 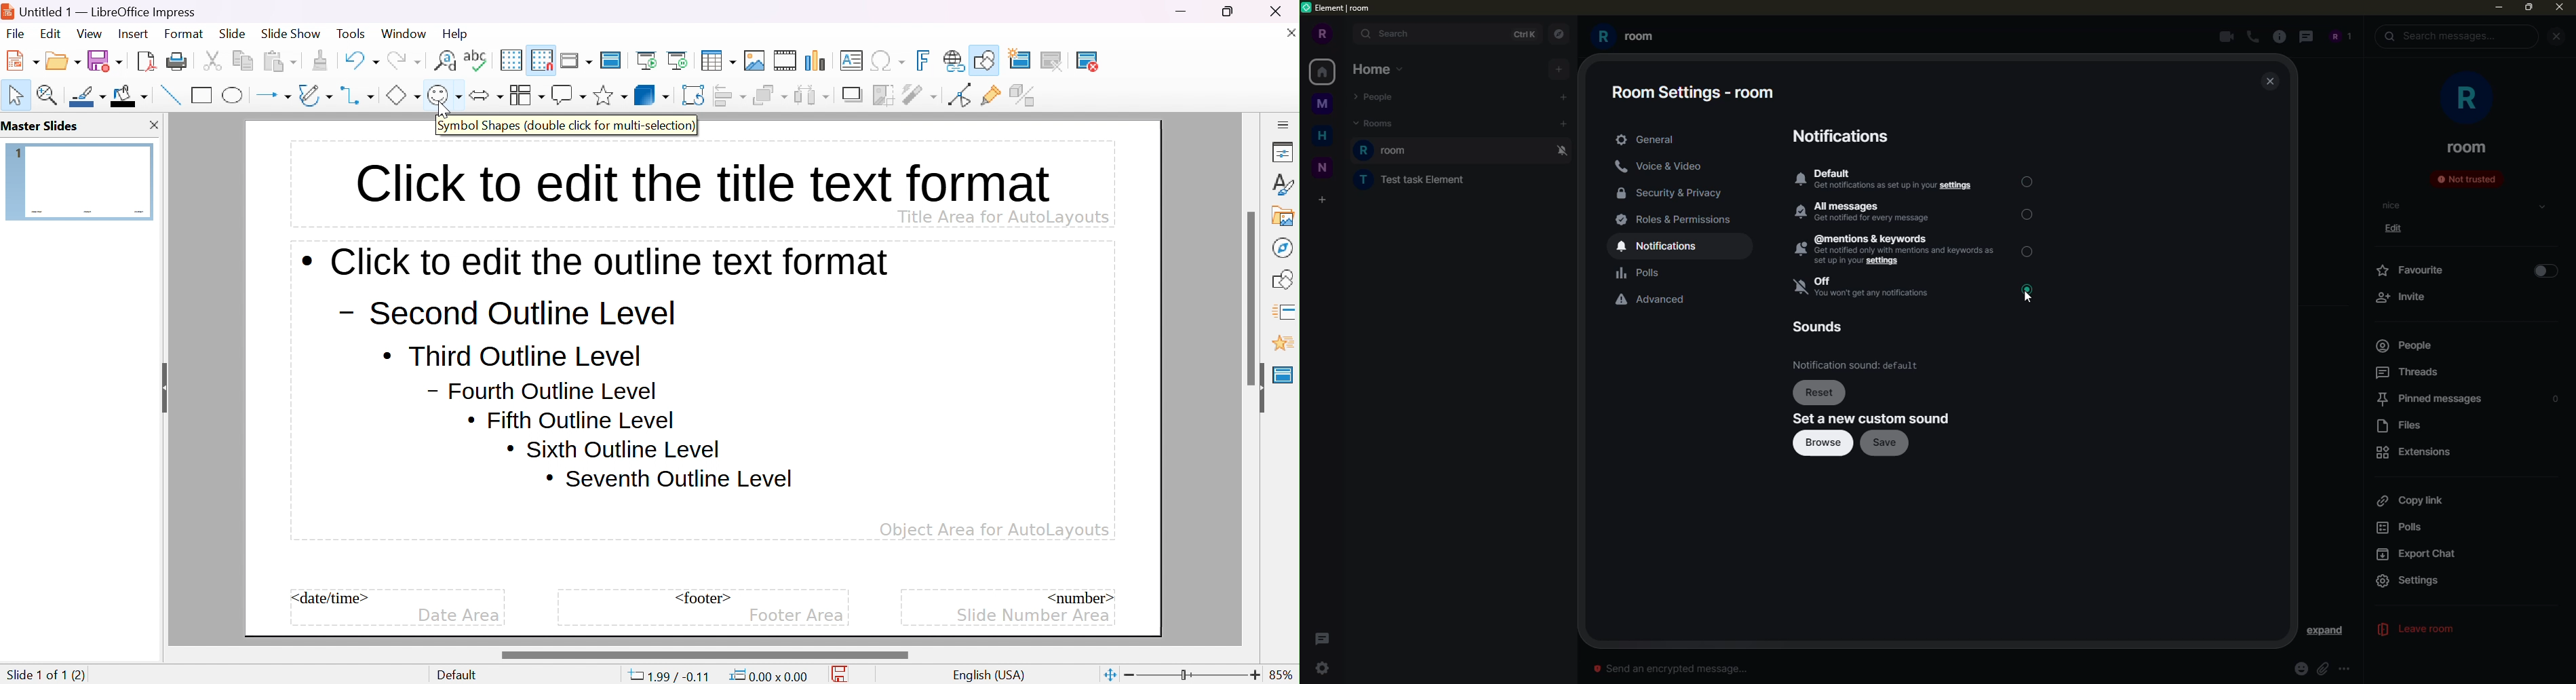 What do you see at coordinates (1286, 310) in the screenshot?
I see `slide transition` at bounding box center [1286, 310].